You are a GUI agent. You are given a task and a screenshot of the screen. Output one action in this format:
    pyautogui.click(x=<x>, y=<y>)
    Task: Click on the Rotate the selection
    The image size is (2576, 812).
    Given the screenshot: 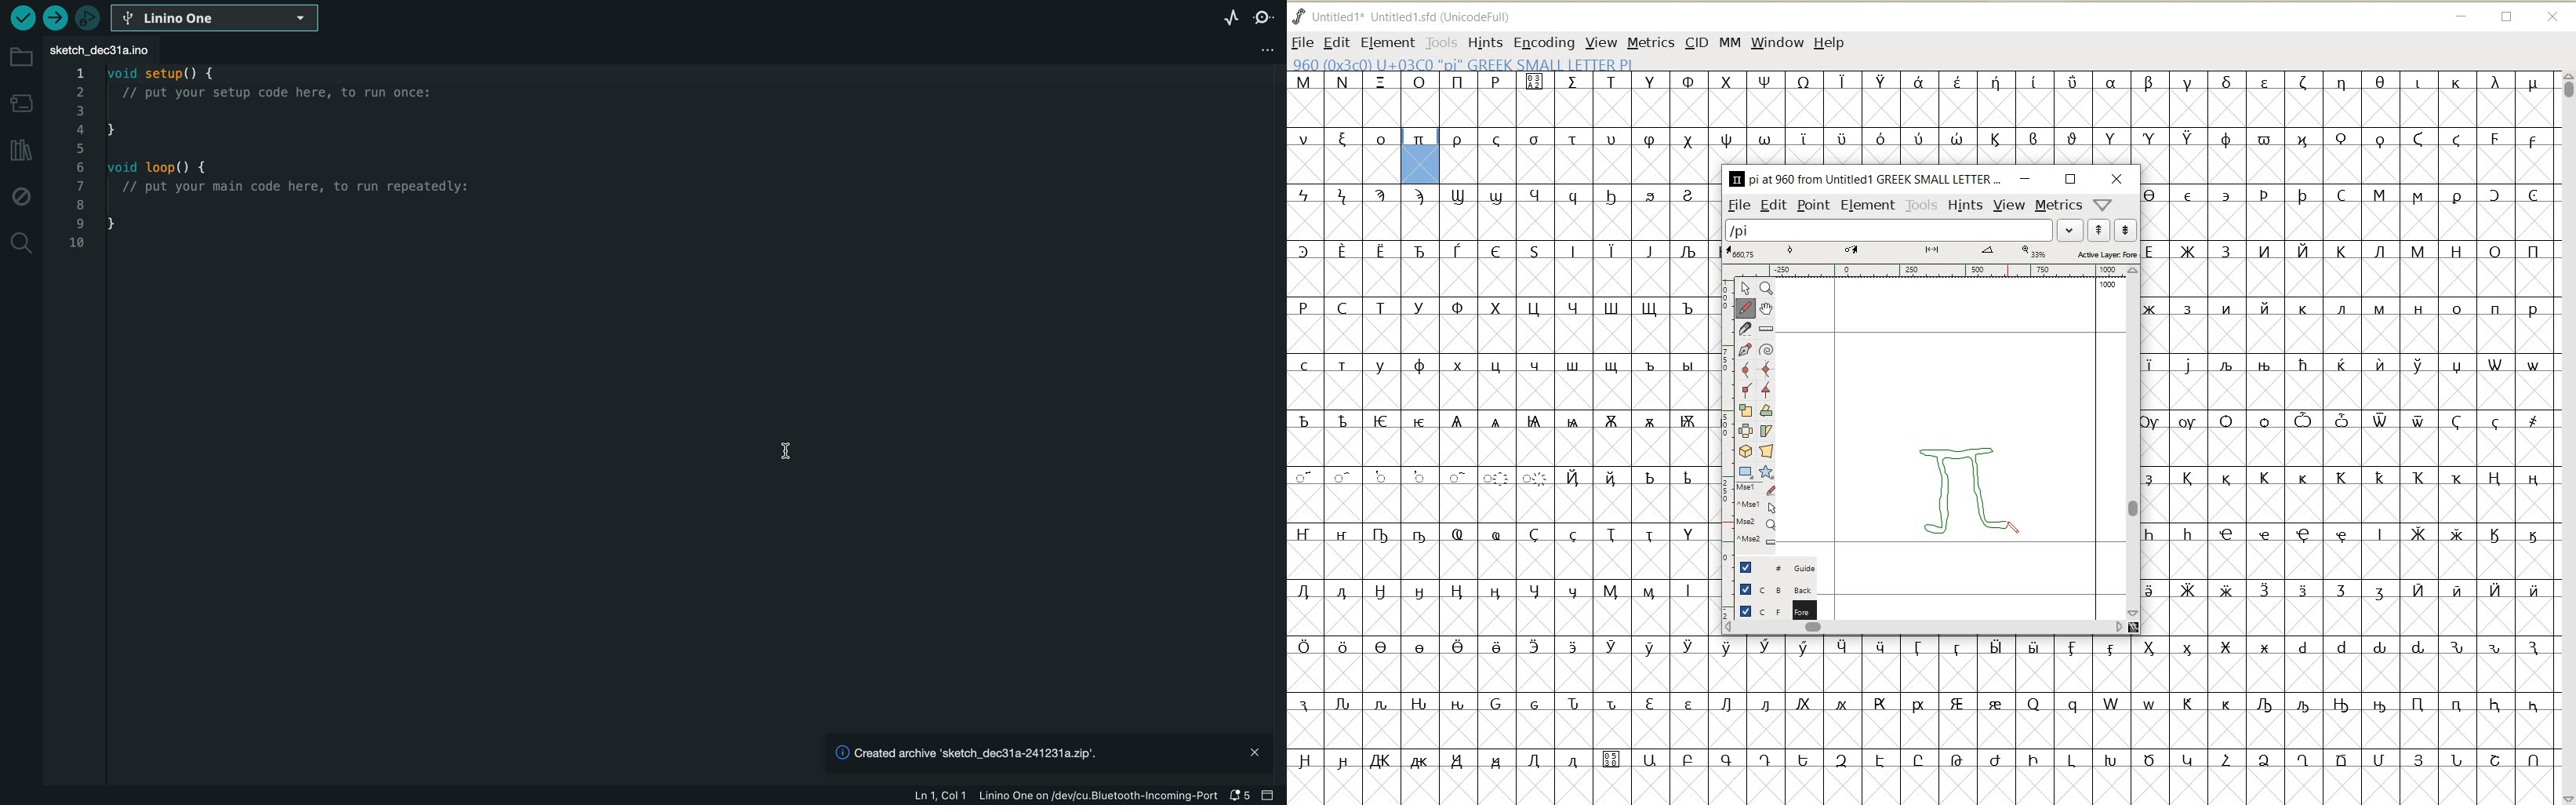 What is the action you would take?
    pyautogui.click(x=1767, y=410)
    